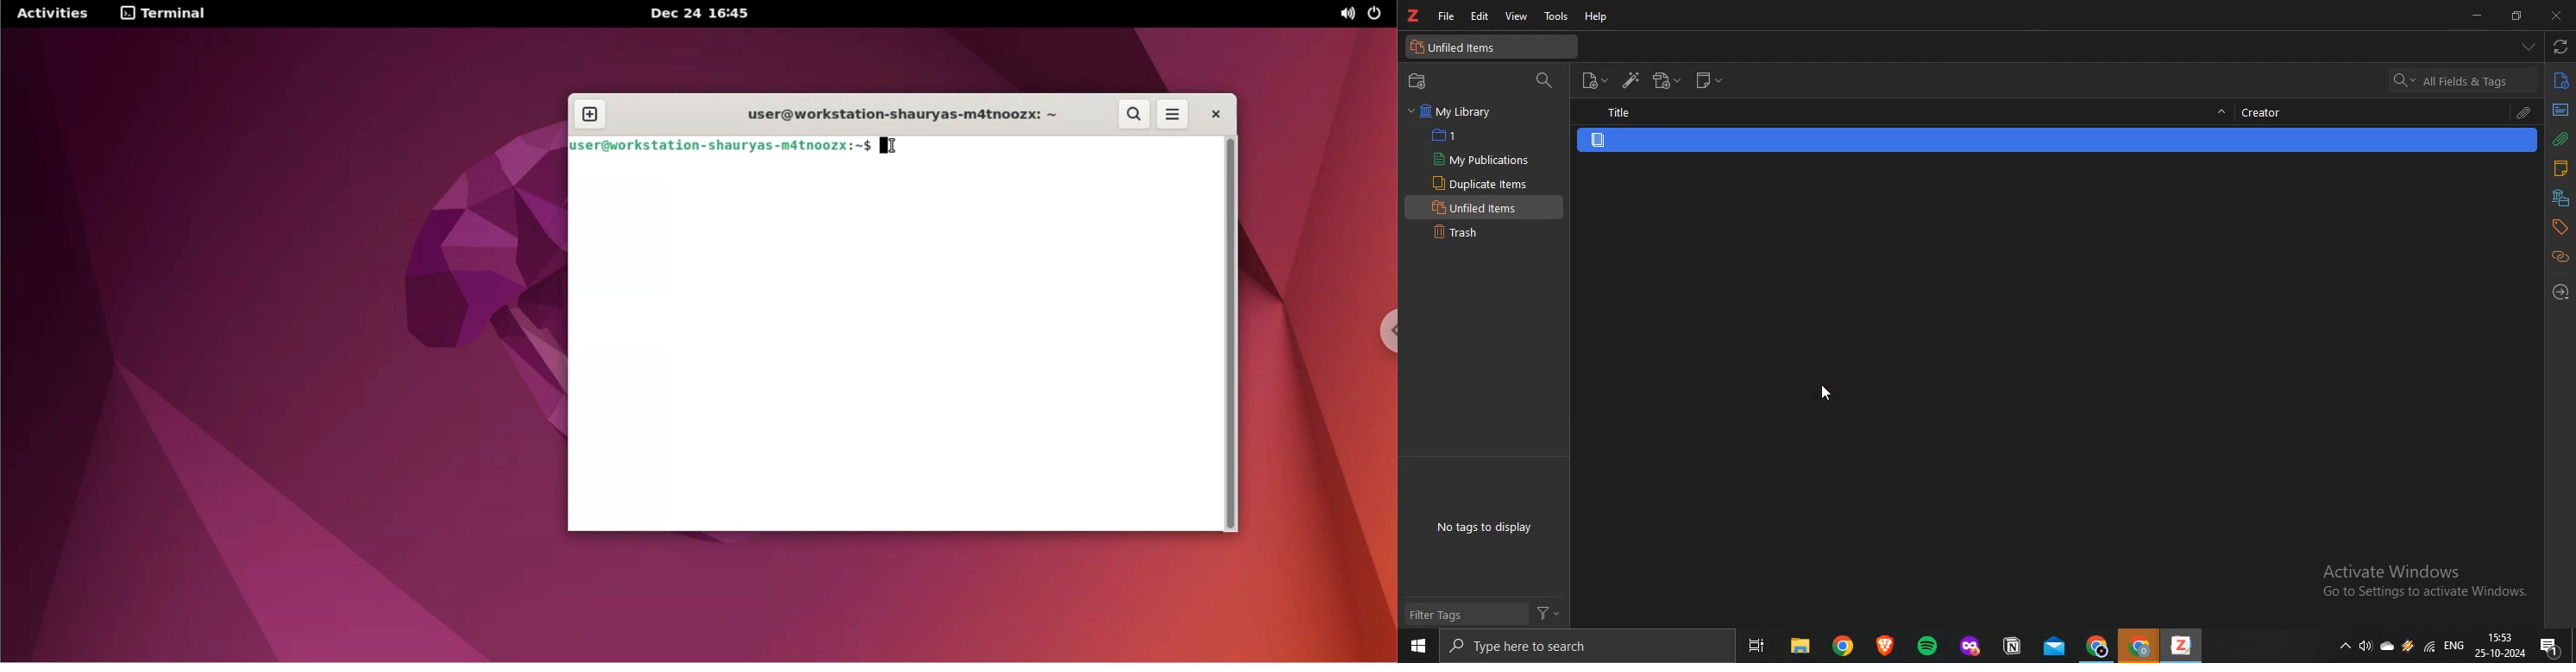 The width and height of the screenshot is (2576, 672). Describe the element at coordinates (1668, 80) in the screenshot. I see `add attachment` at that location.